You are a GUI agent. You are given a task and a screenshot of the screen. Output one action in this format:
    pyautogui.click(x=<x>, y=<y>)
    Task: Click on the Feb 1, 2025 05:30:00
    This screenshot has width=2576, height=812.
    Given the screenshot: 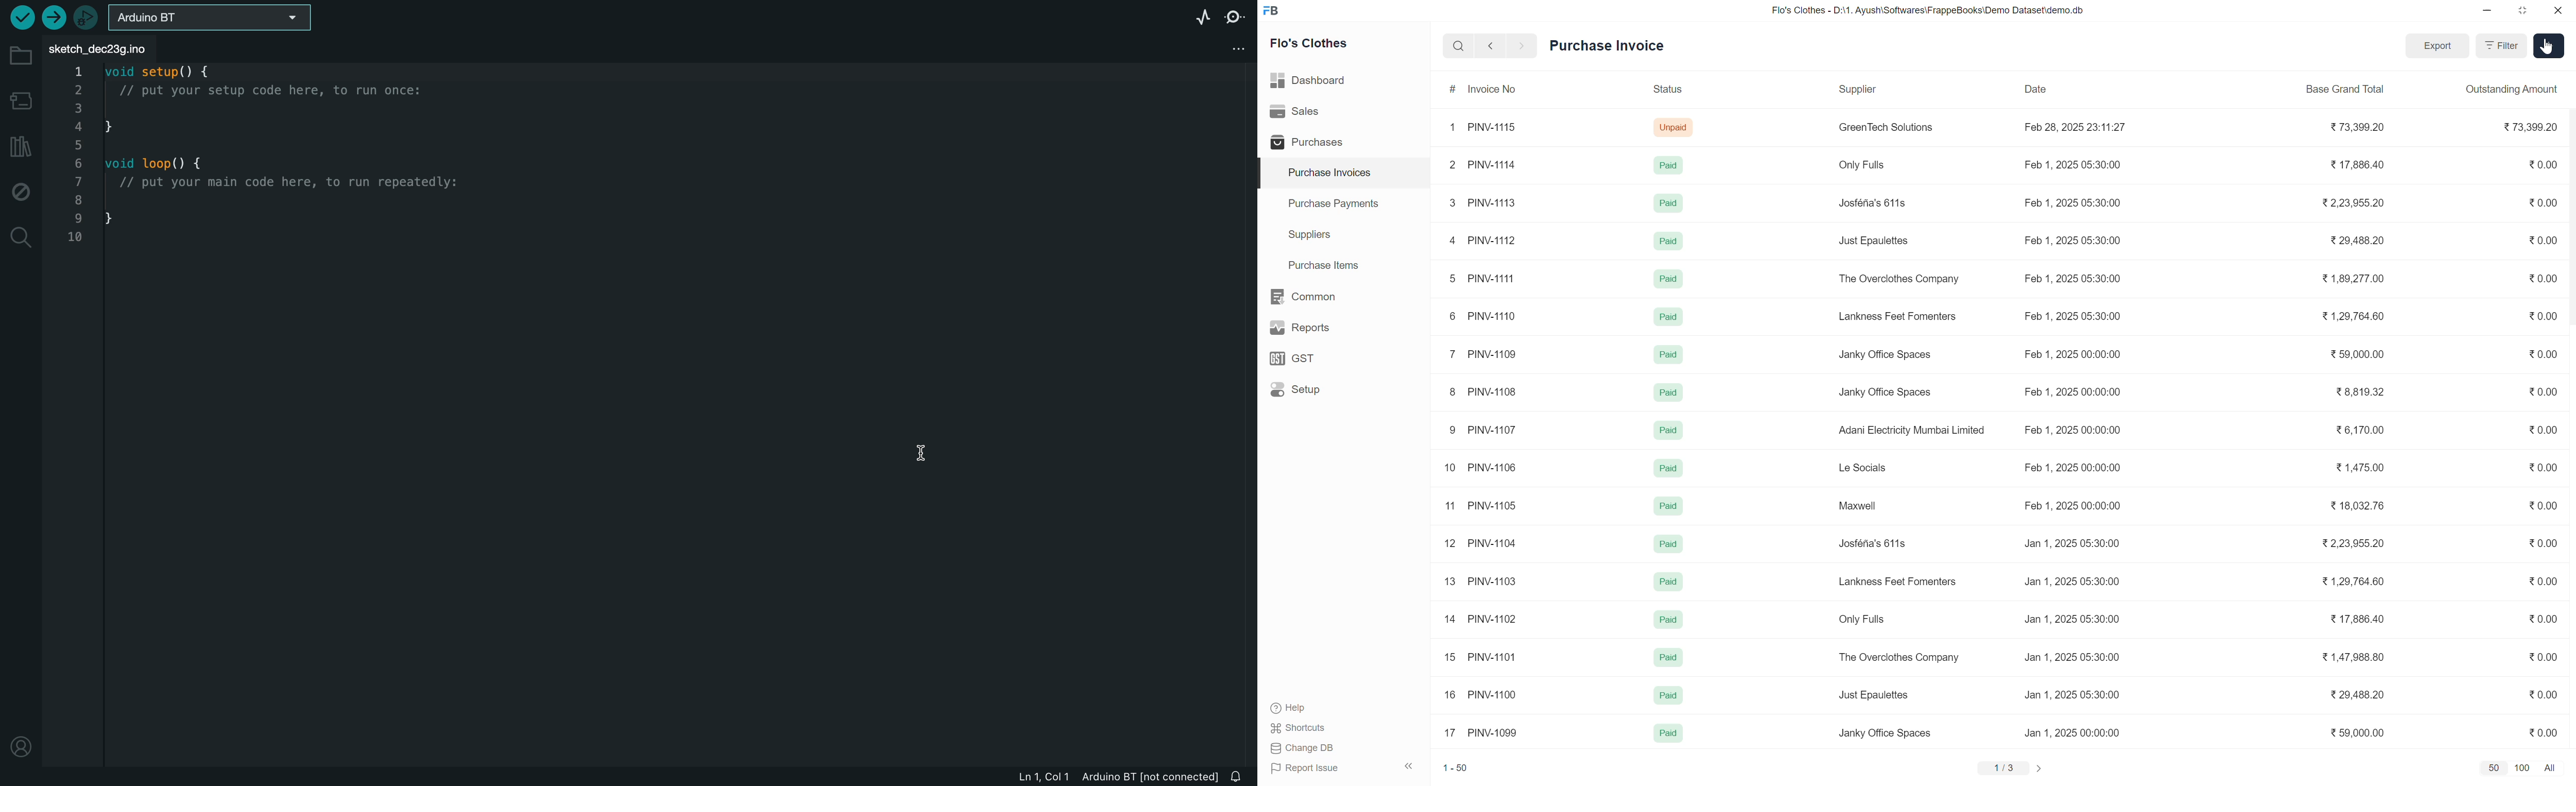 What is the action you would take?
    pyautogui.click(x=2075, y=202)
    